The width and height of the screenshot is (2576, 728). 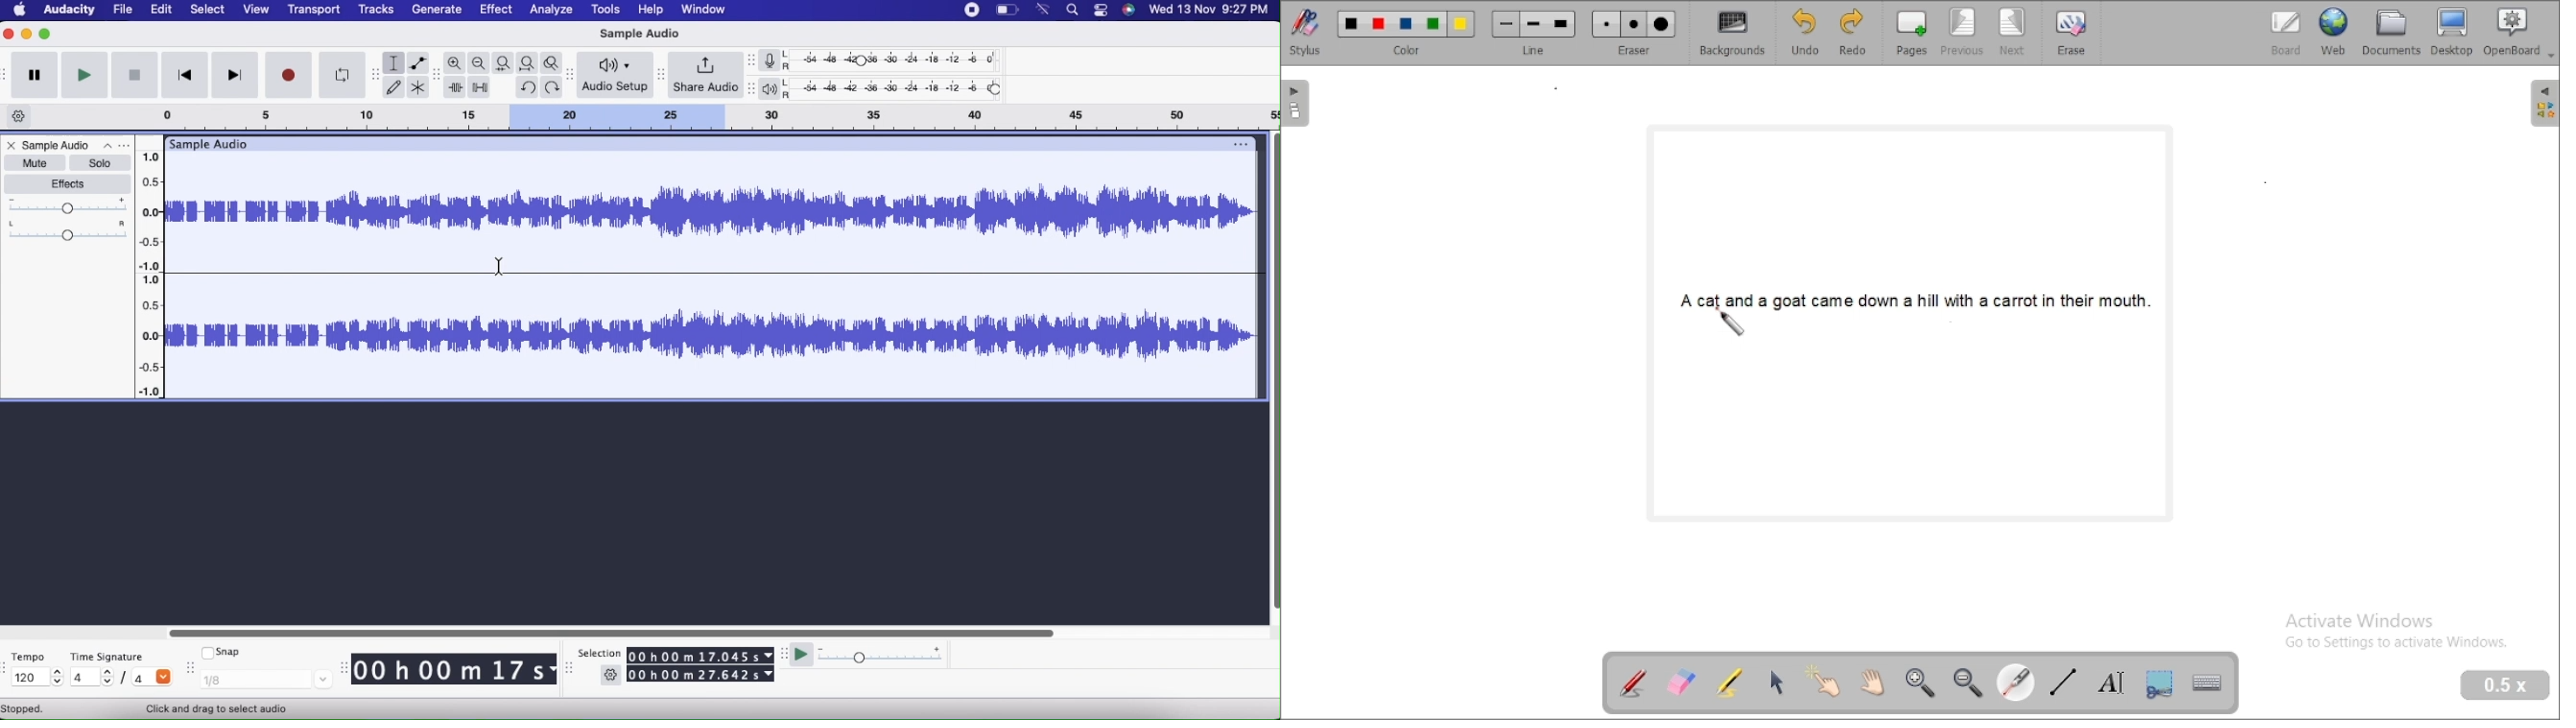 What do you see at coordinates (573, 76) in the screenshot?
I see `move toolbar` at bounding box center [573, 76].